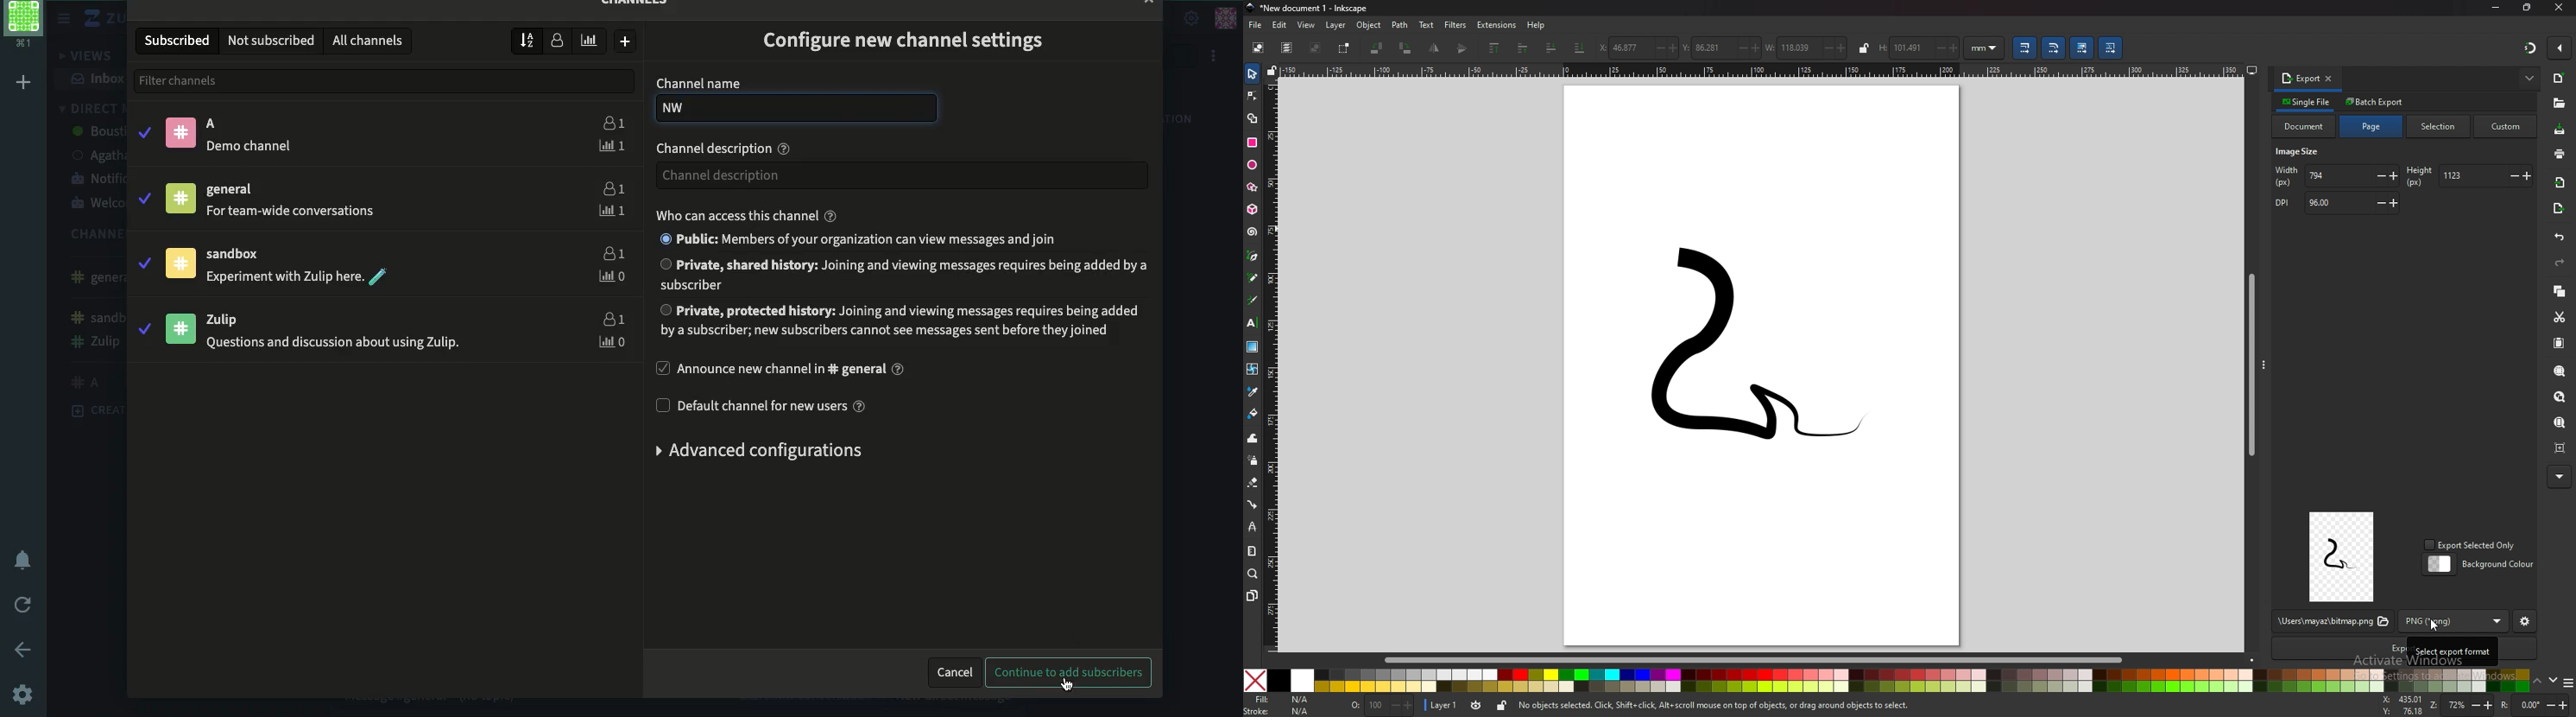 This screenshot has height=728, width=2576. Describe the element at coordinates (765, 405) in the screenshot. I see `default channel for new users` at that location.